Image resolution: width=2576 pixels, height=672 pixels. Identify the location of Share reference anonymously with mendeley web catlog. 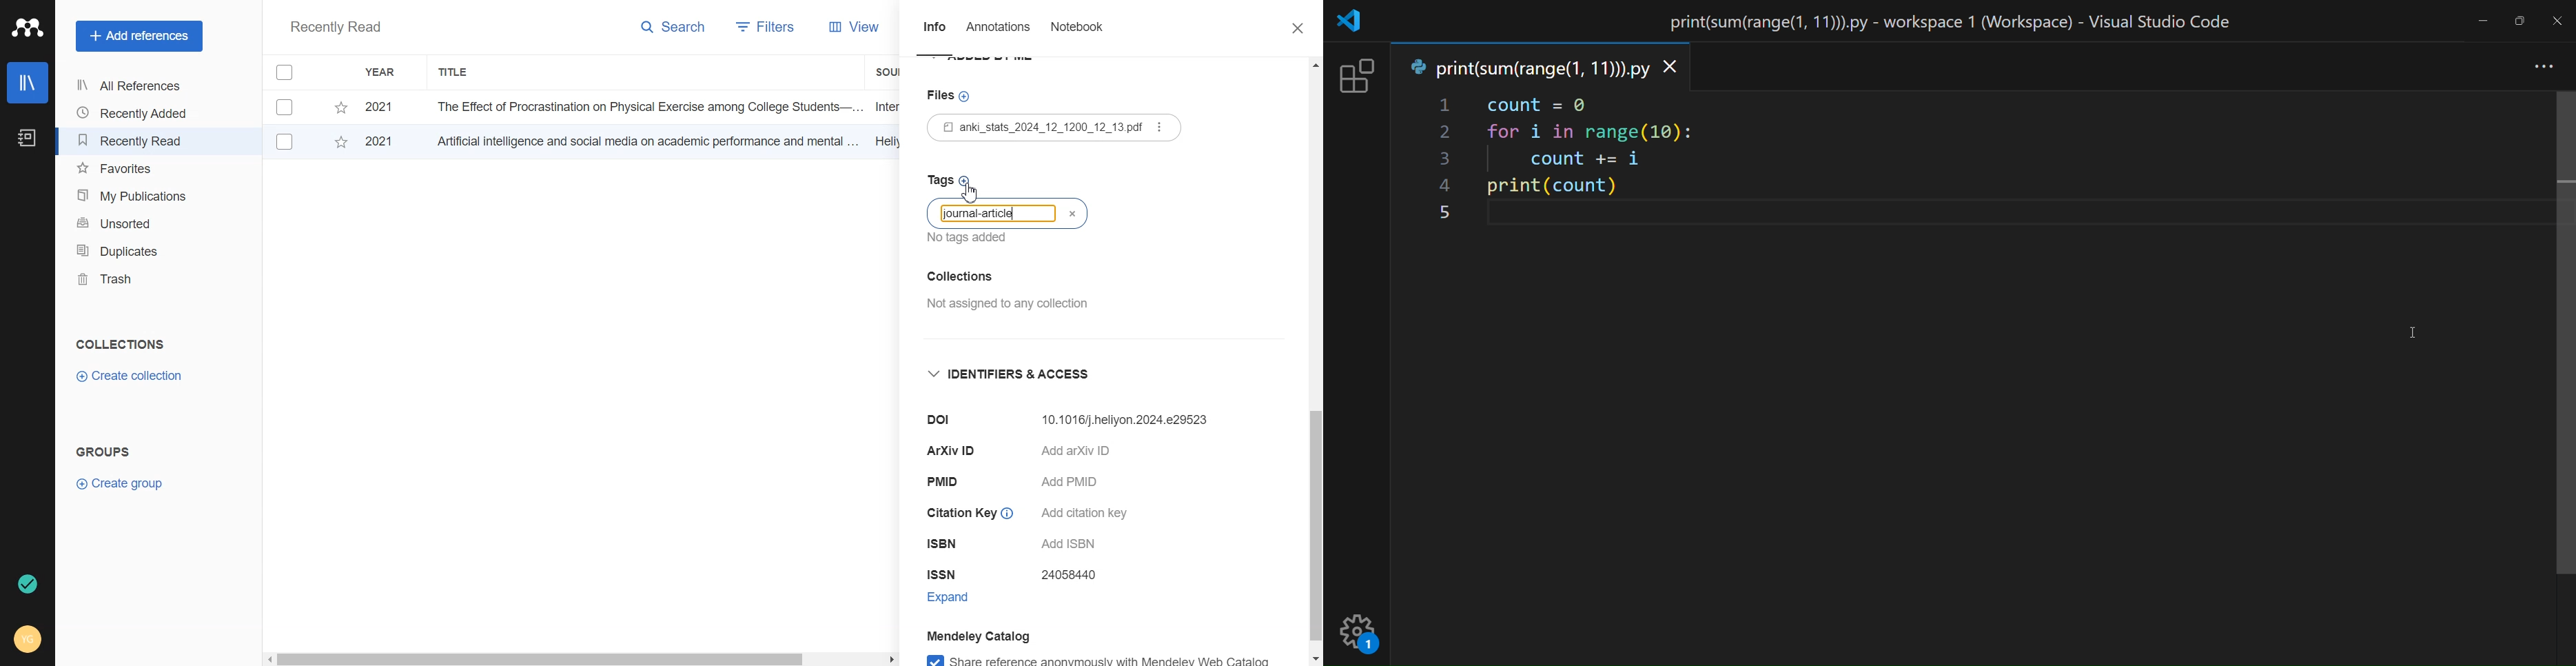
(1112, 658).